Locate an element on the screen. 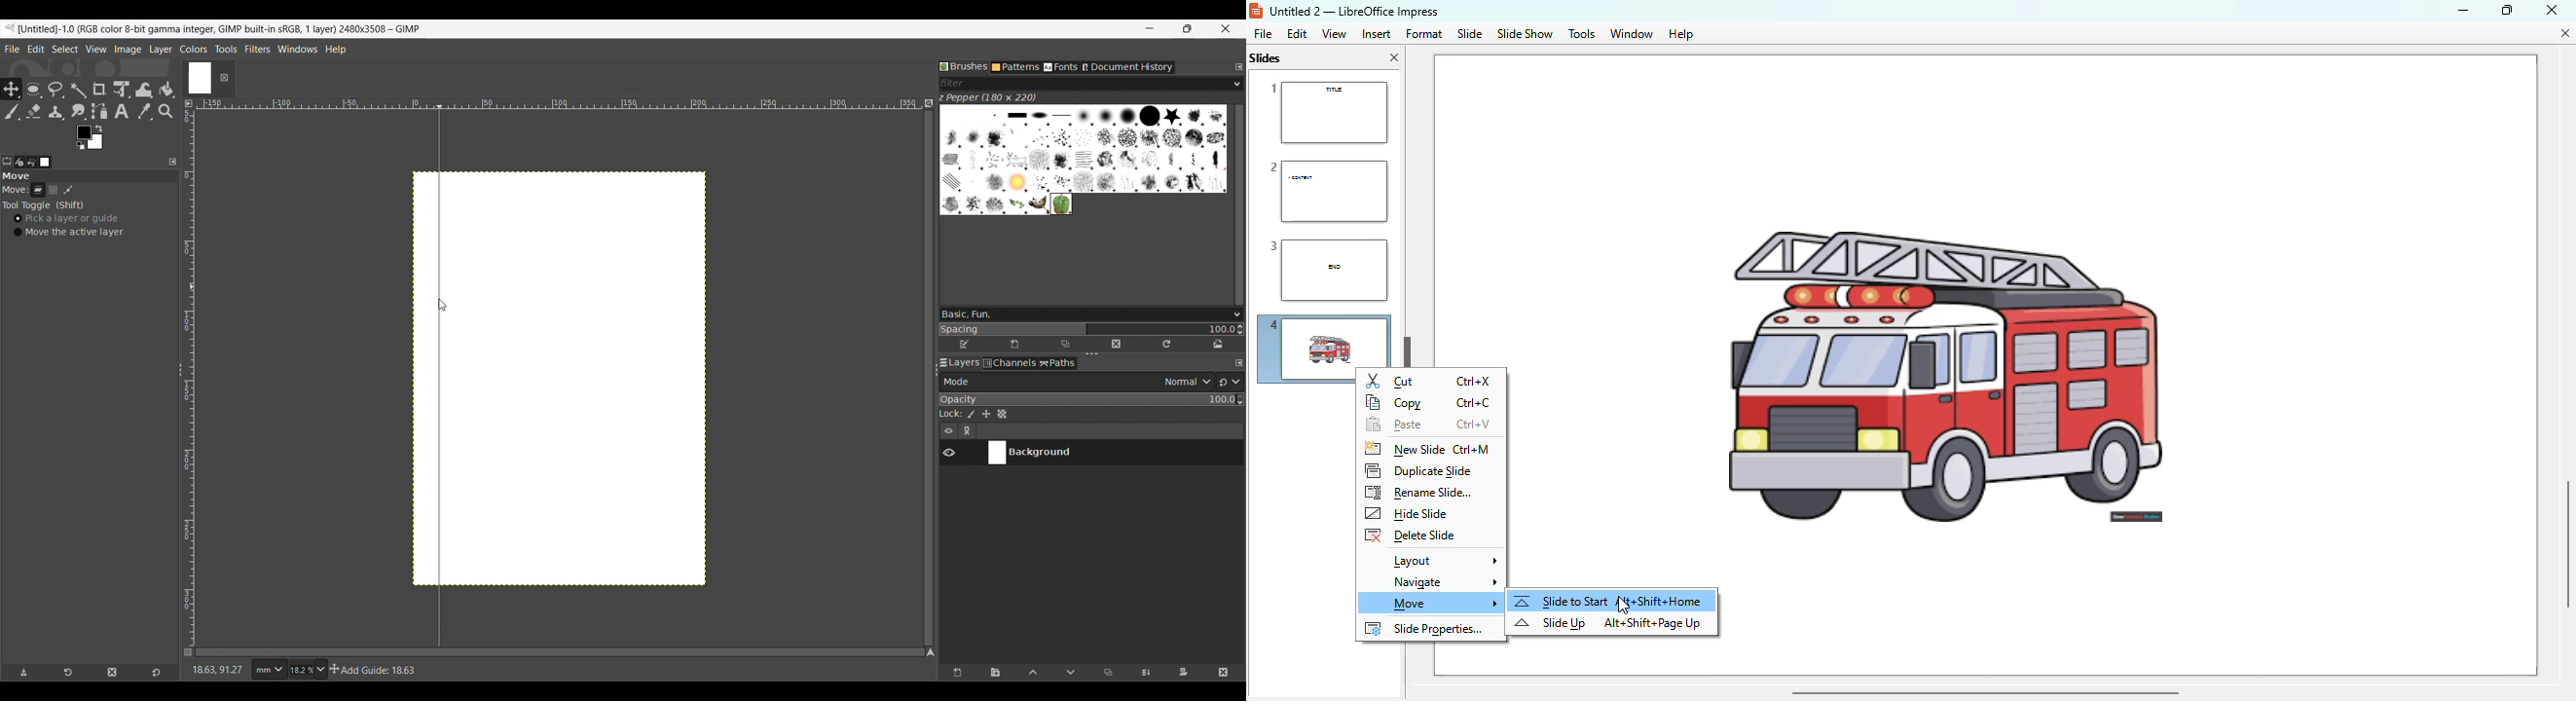  duplicate slide is located at coordinates (1419, 470).